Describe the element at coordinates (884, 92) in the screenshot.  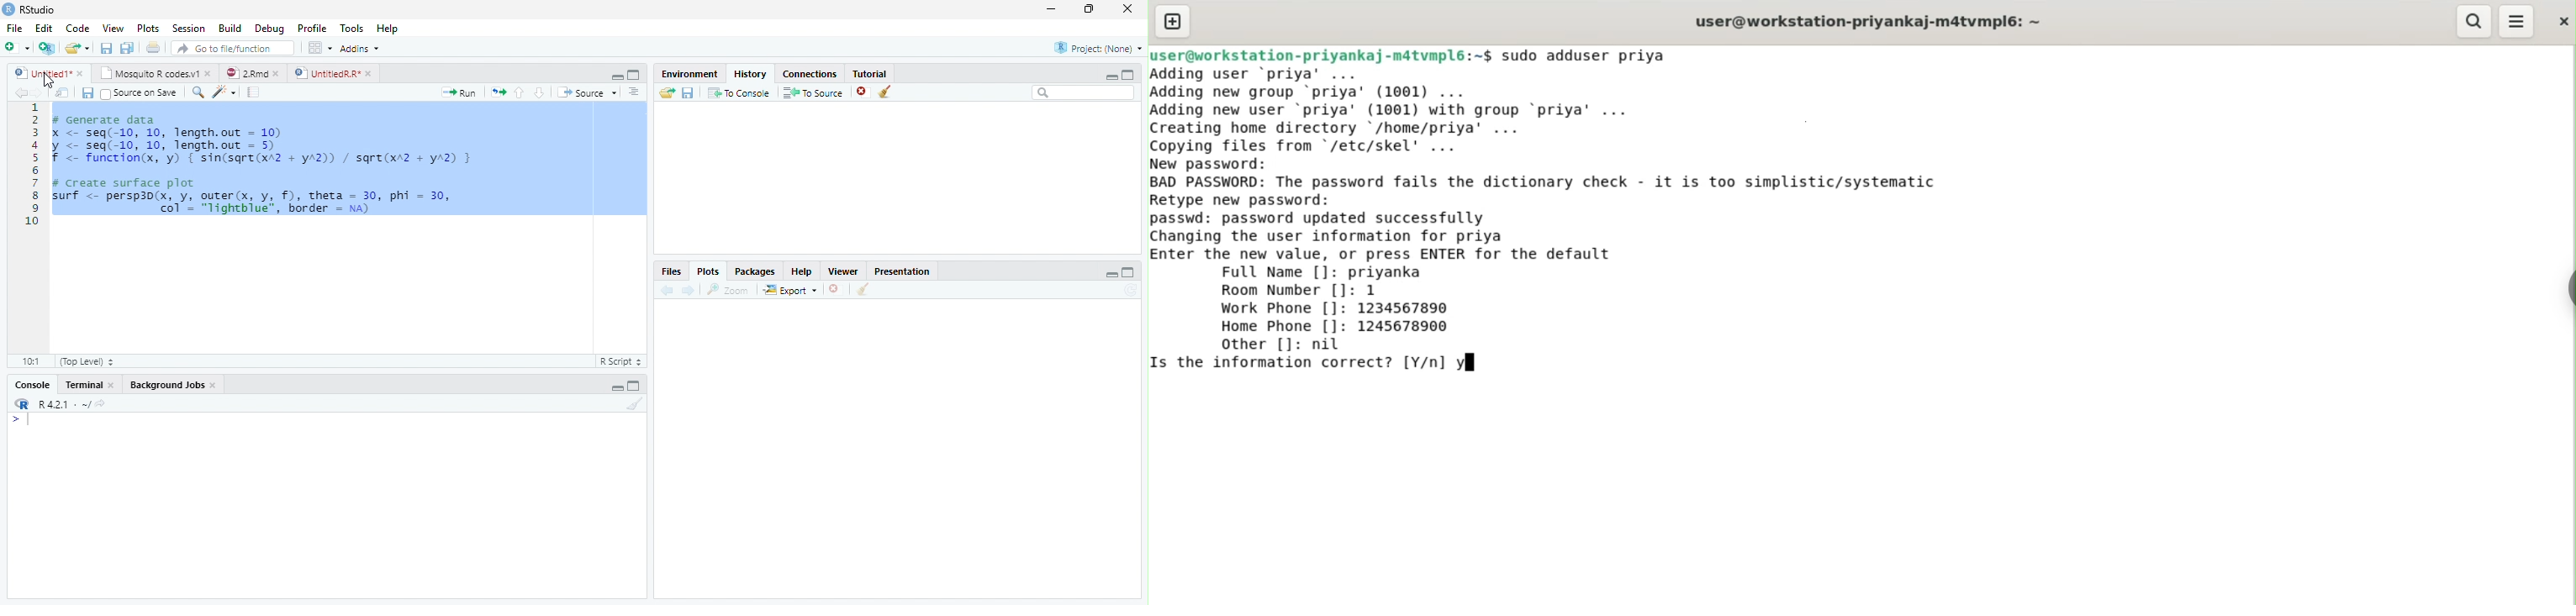
I see `Clear all history entries` at that location.